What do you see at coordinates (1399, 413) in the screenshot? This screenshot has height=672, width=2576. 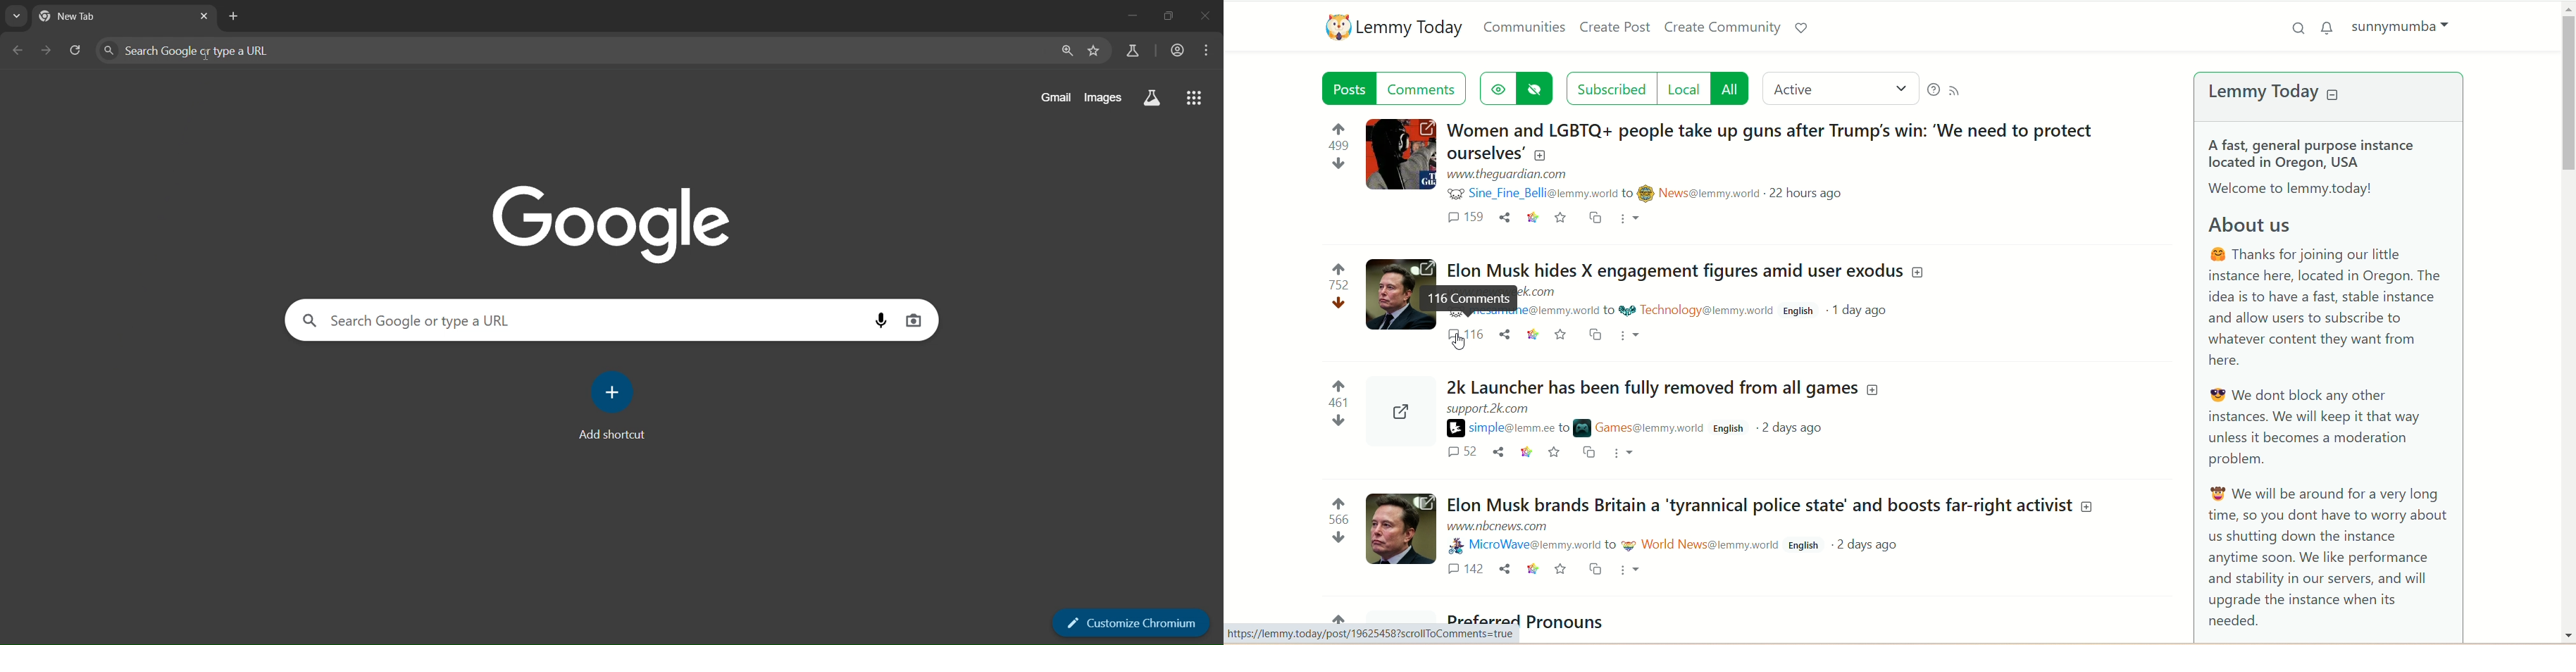 I see `Profile` at bounding box center [1399, 413].